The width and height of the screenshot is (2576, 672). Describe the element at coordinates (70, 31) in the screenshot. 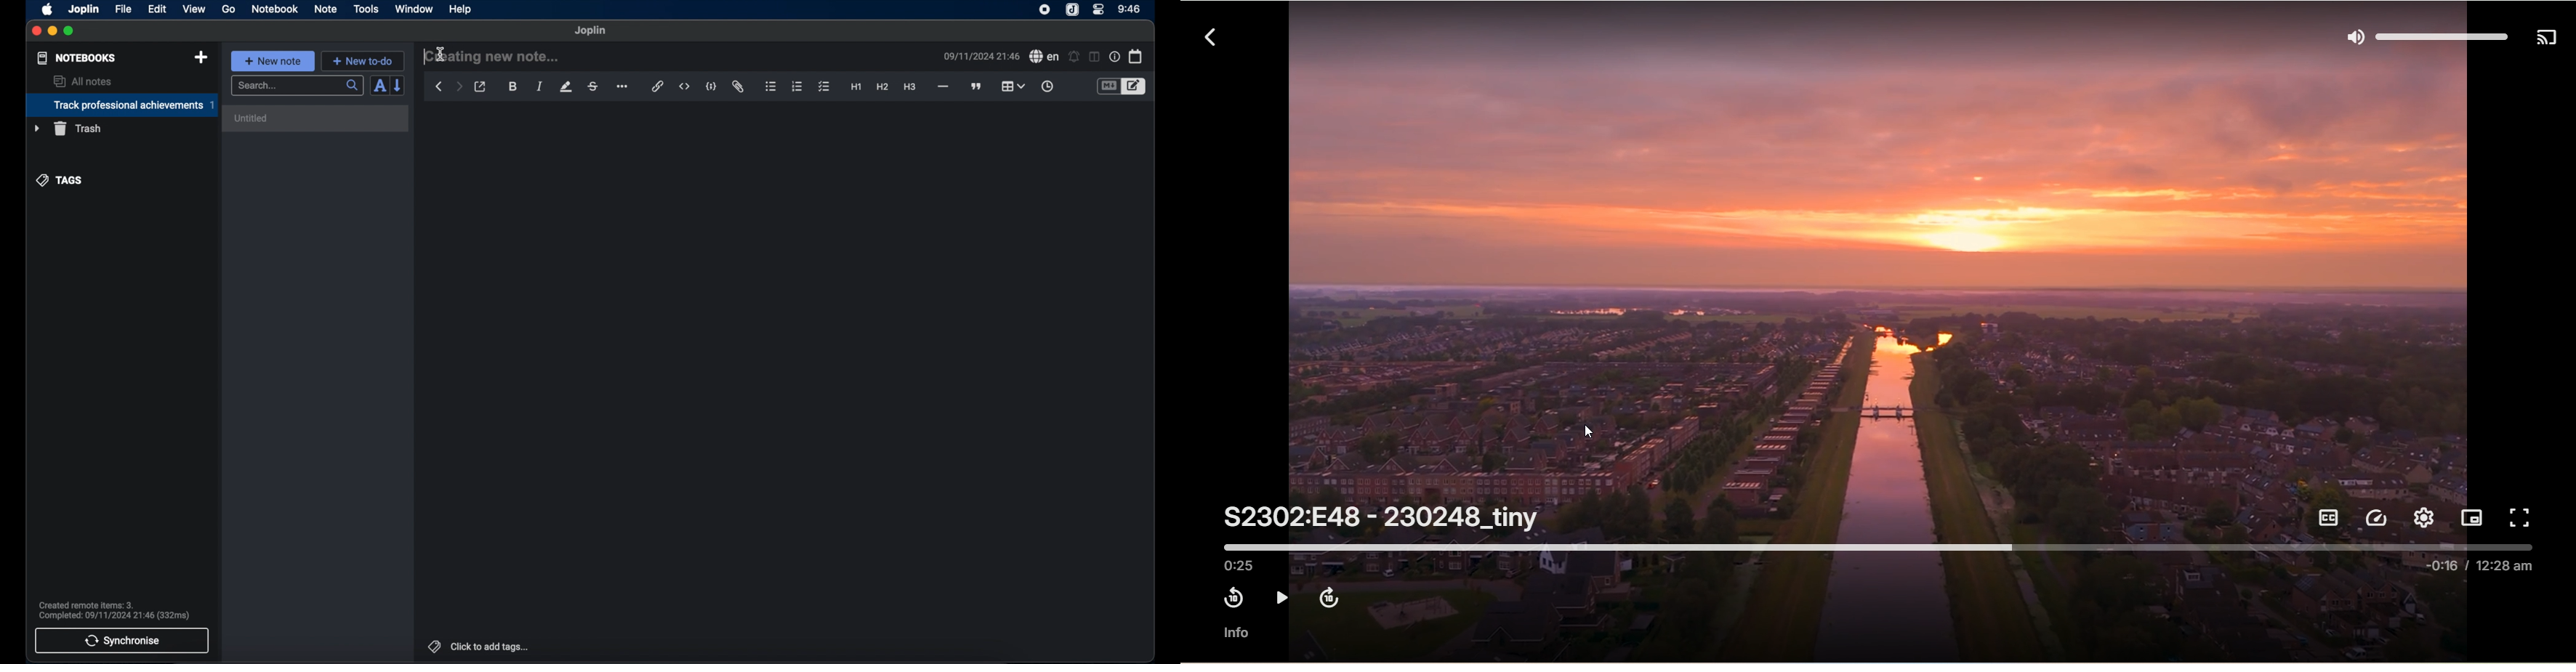

I see `maximize` at that location.